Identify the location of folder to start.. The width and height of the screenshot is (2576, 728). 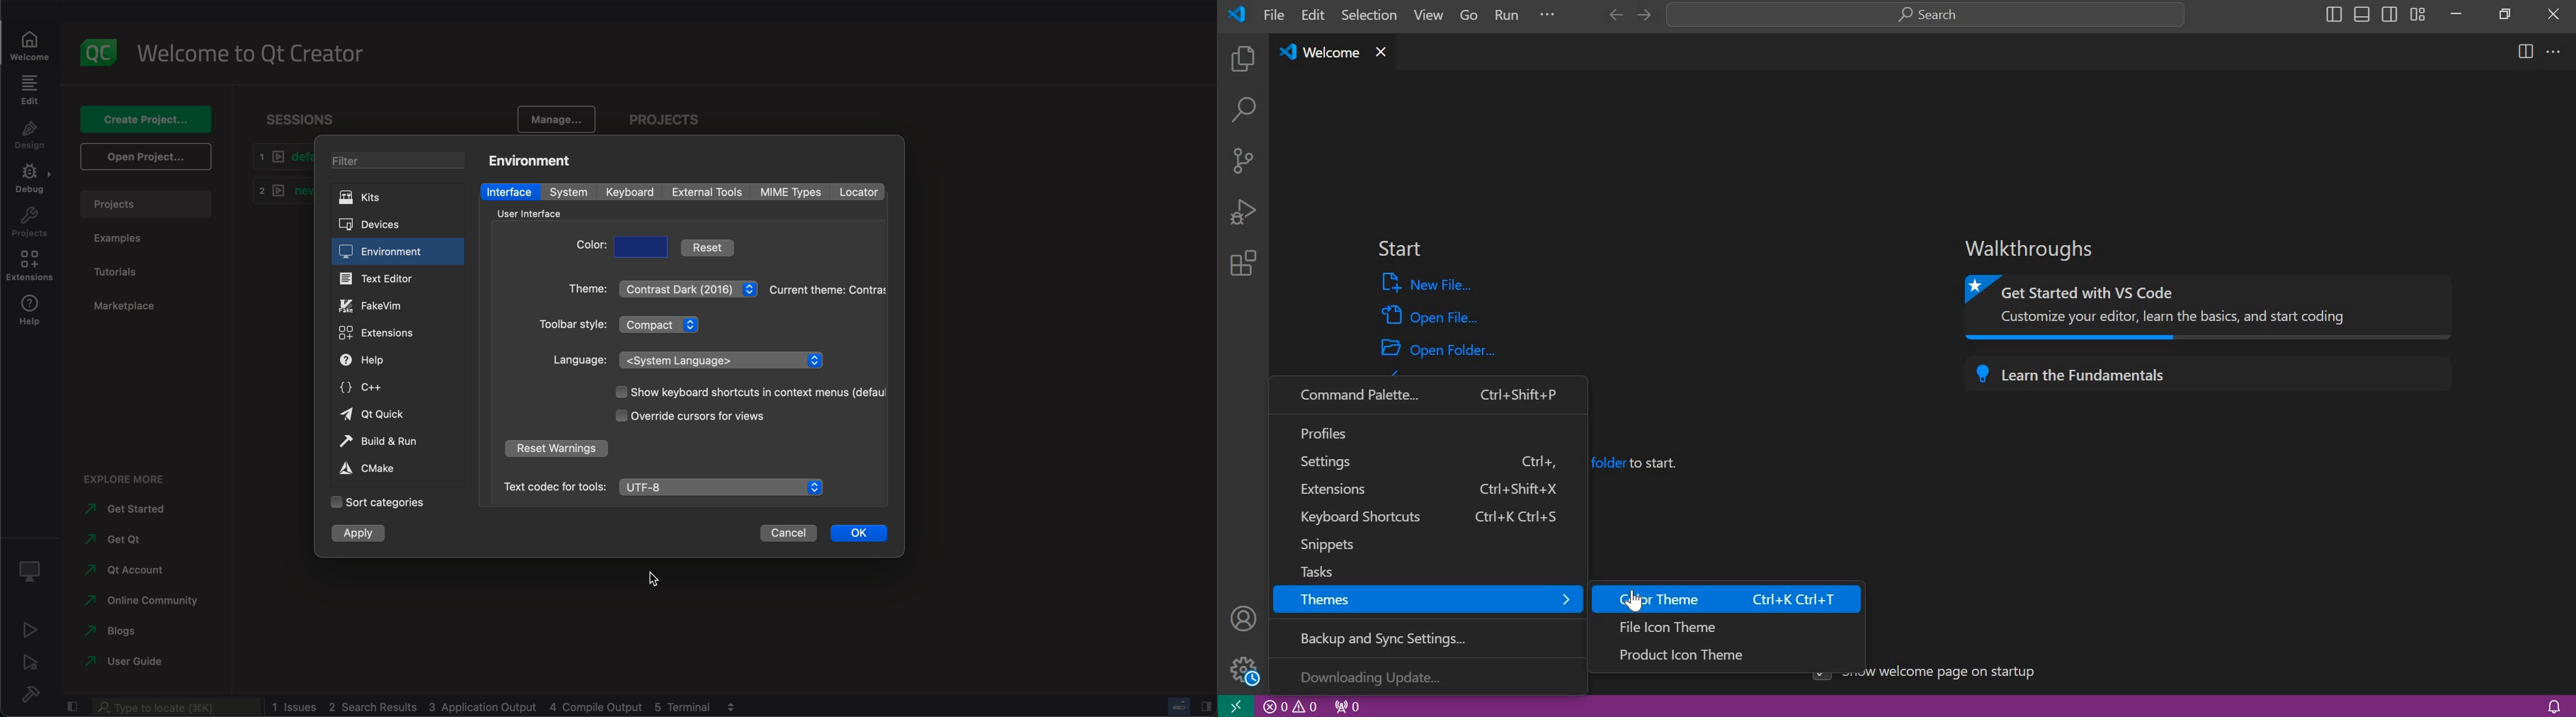
(1636, 462).